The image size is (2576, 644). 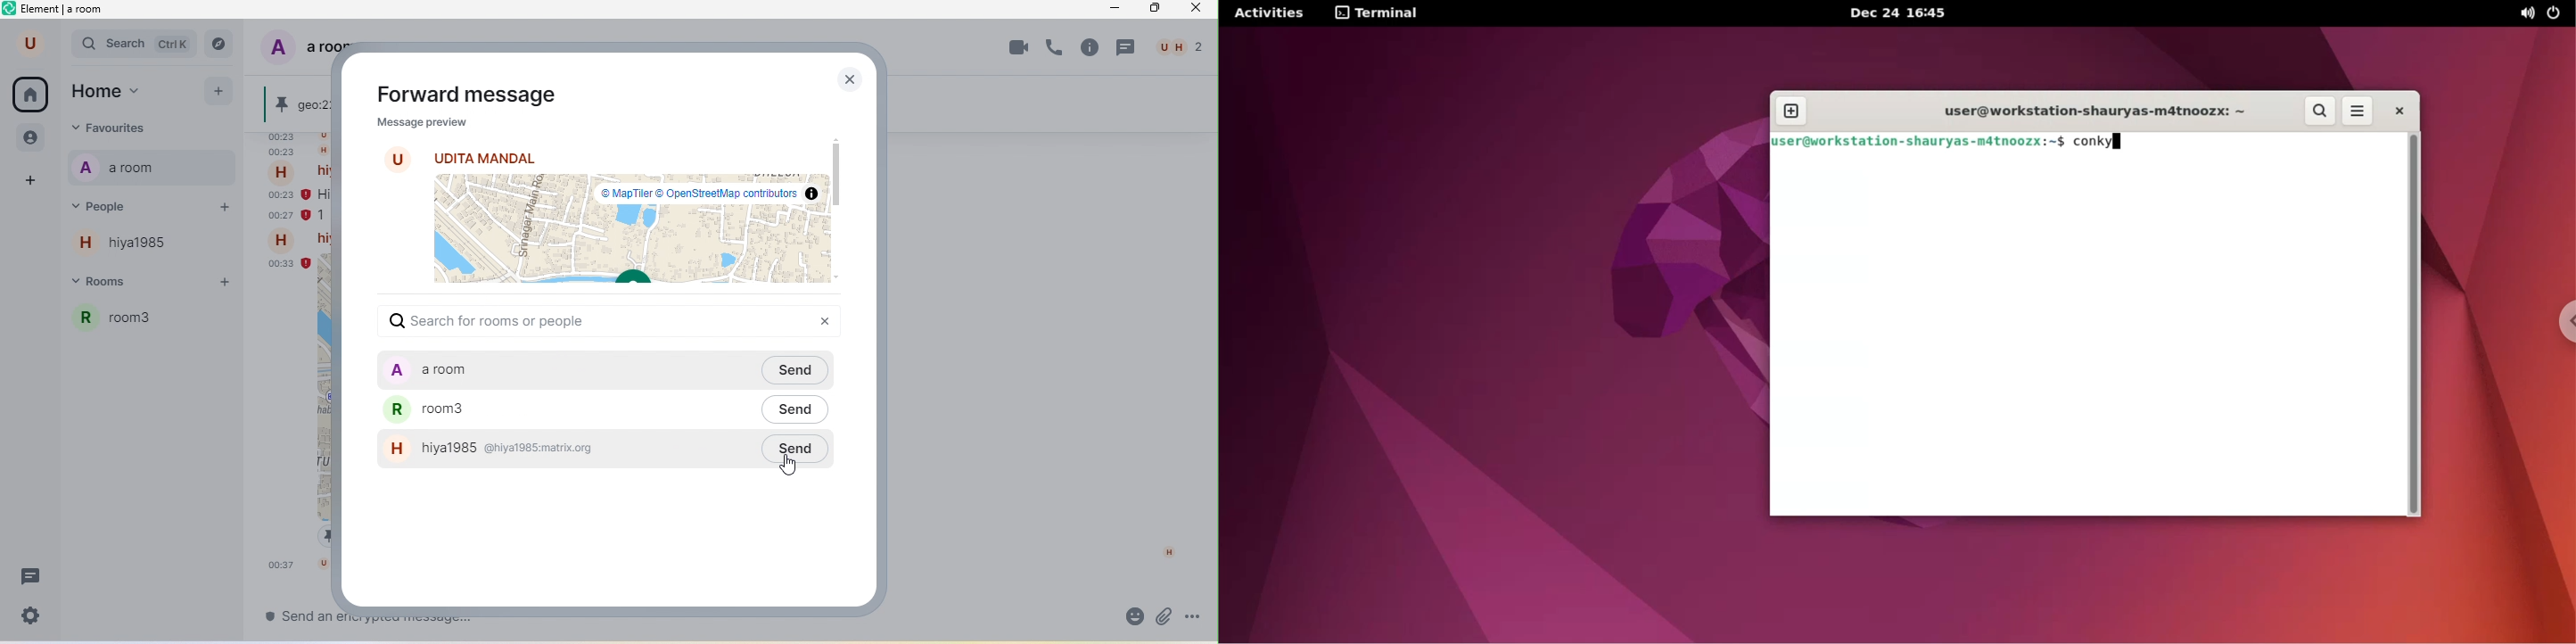 I want to click on a room, so click(x=124, y=169).